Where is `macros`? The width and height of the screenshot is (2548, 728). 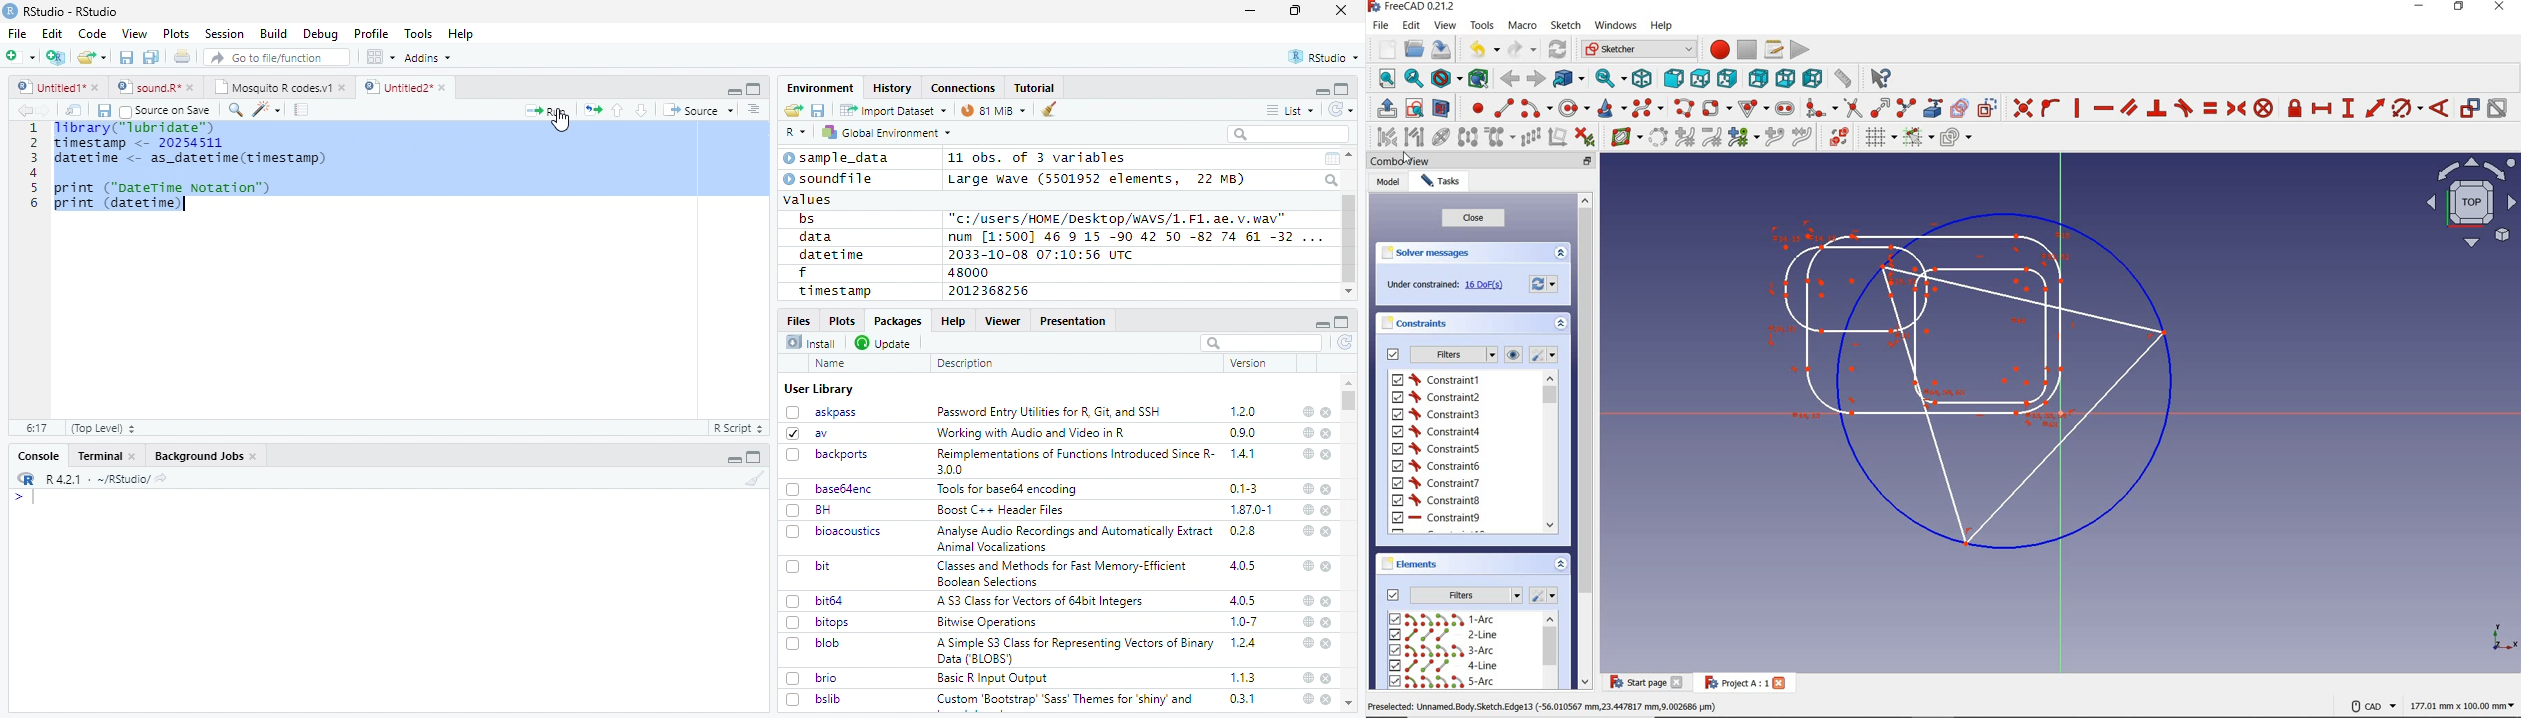
macros is located at coordinates (1773, 50).